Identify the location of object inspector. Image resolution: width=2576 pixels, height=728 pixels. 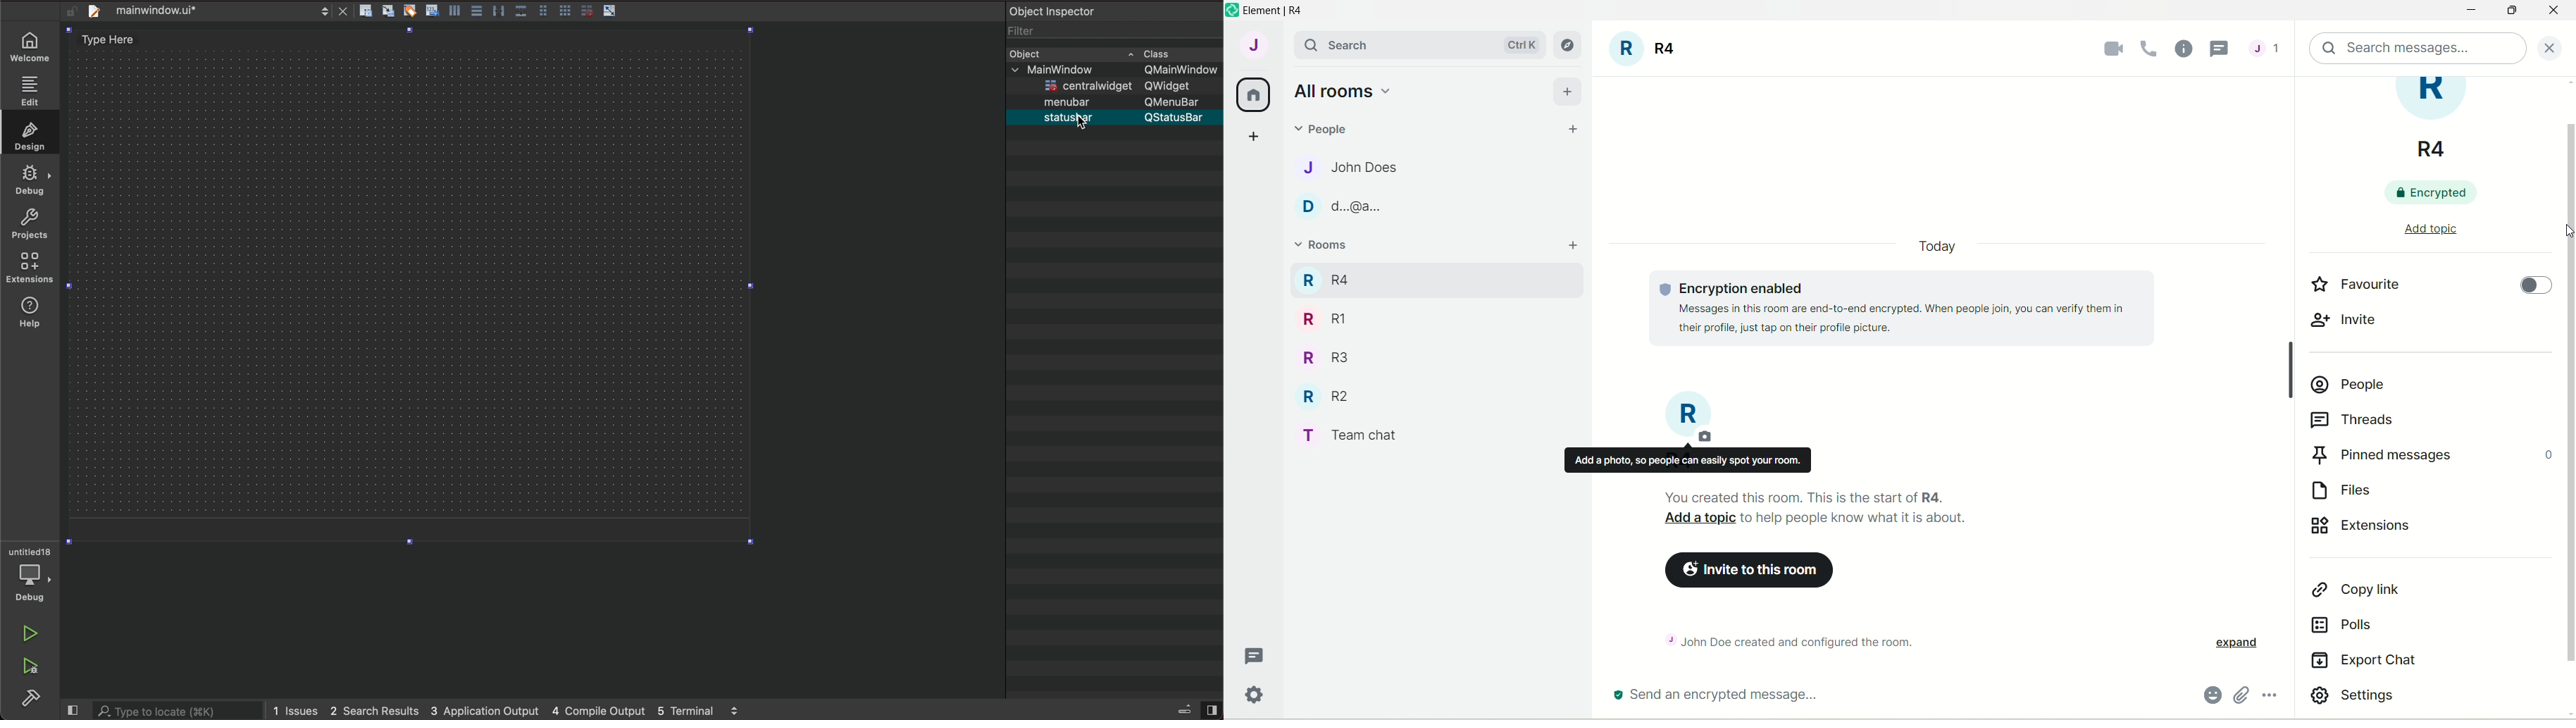
(1114, 10).